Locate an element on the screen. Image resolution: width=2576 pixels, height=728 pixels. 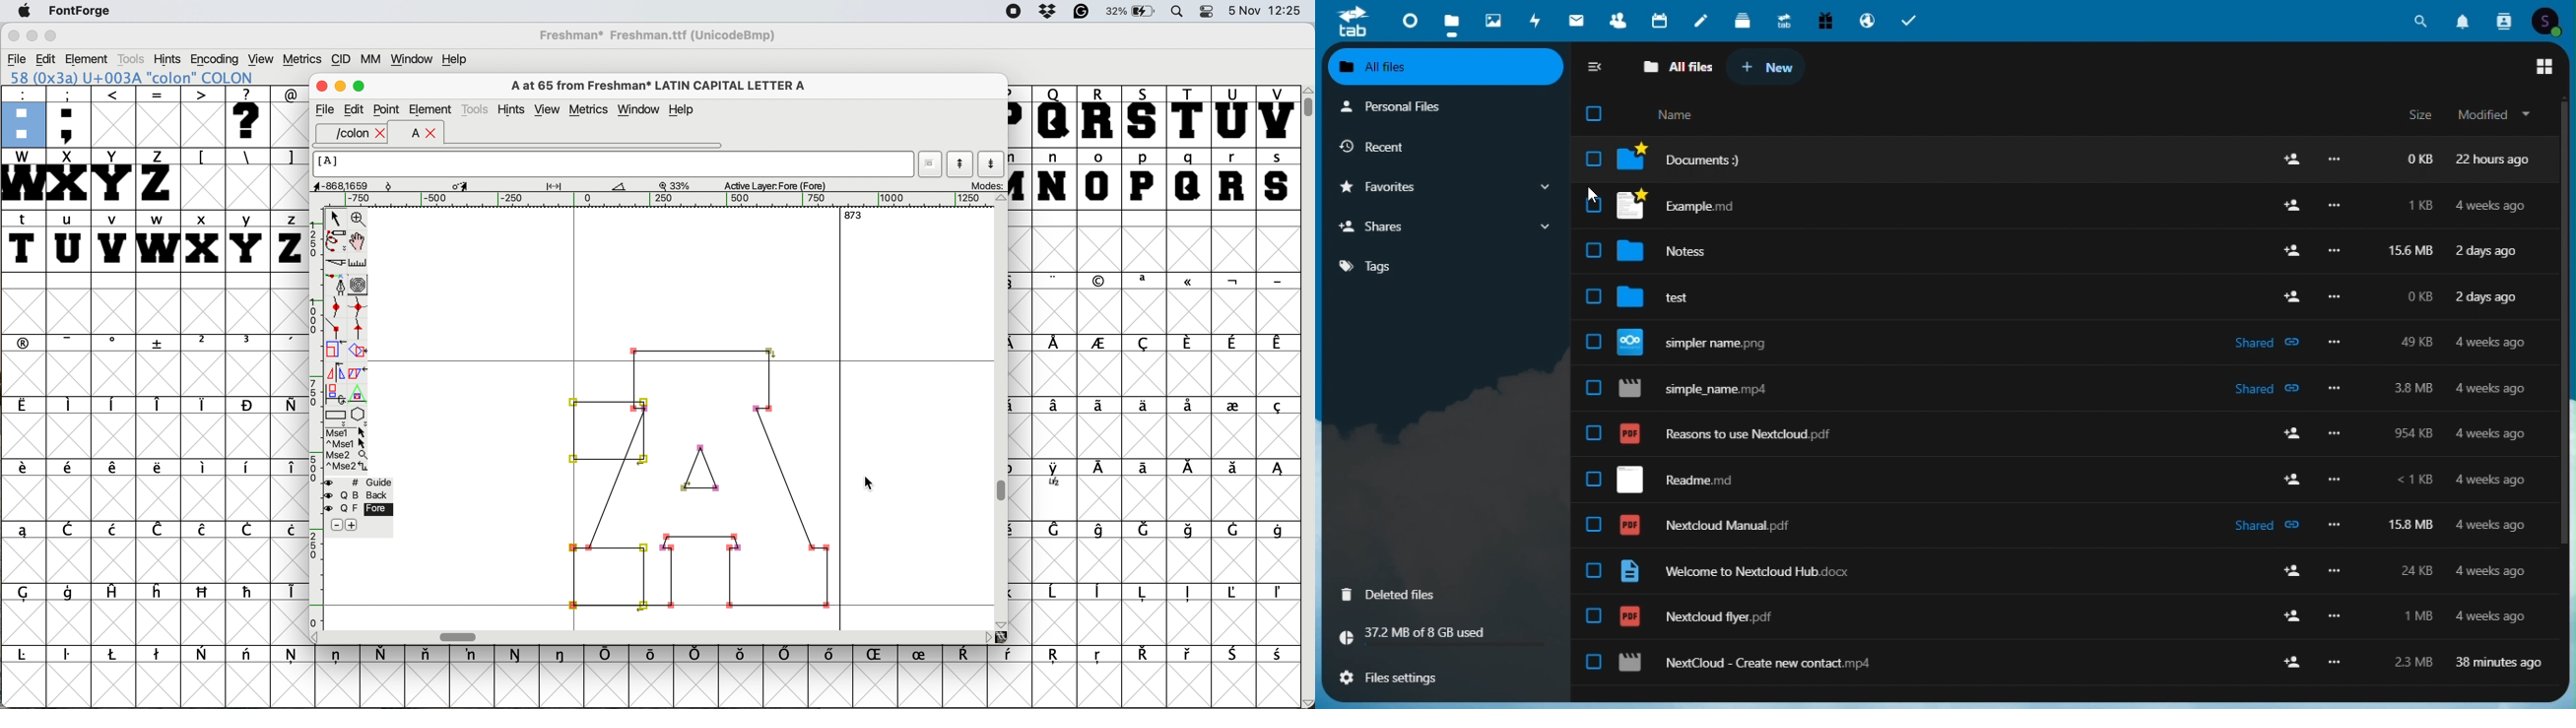
symbol is located at coordinates (429, 656).